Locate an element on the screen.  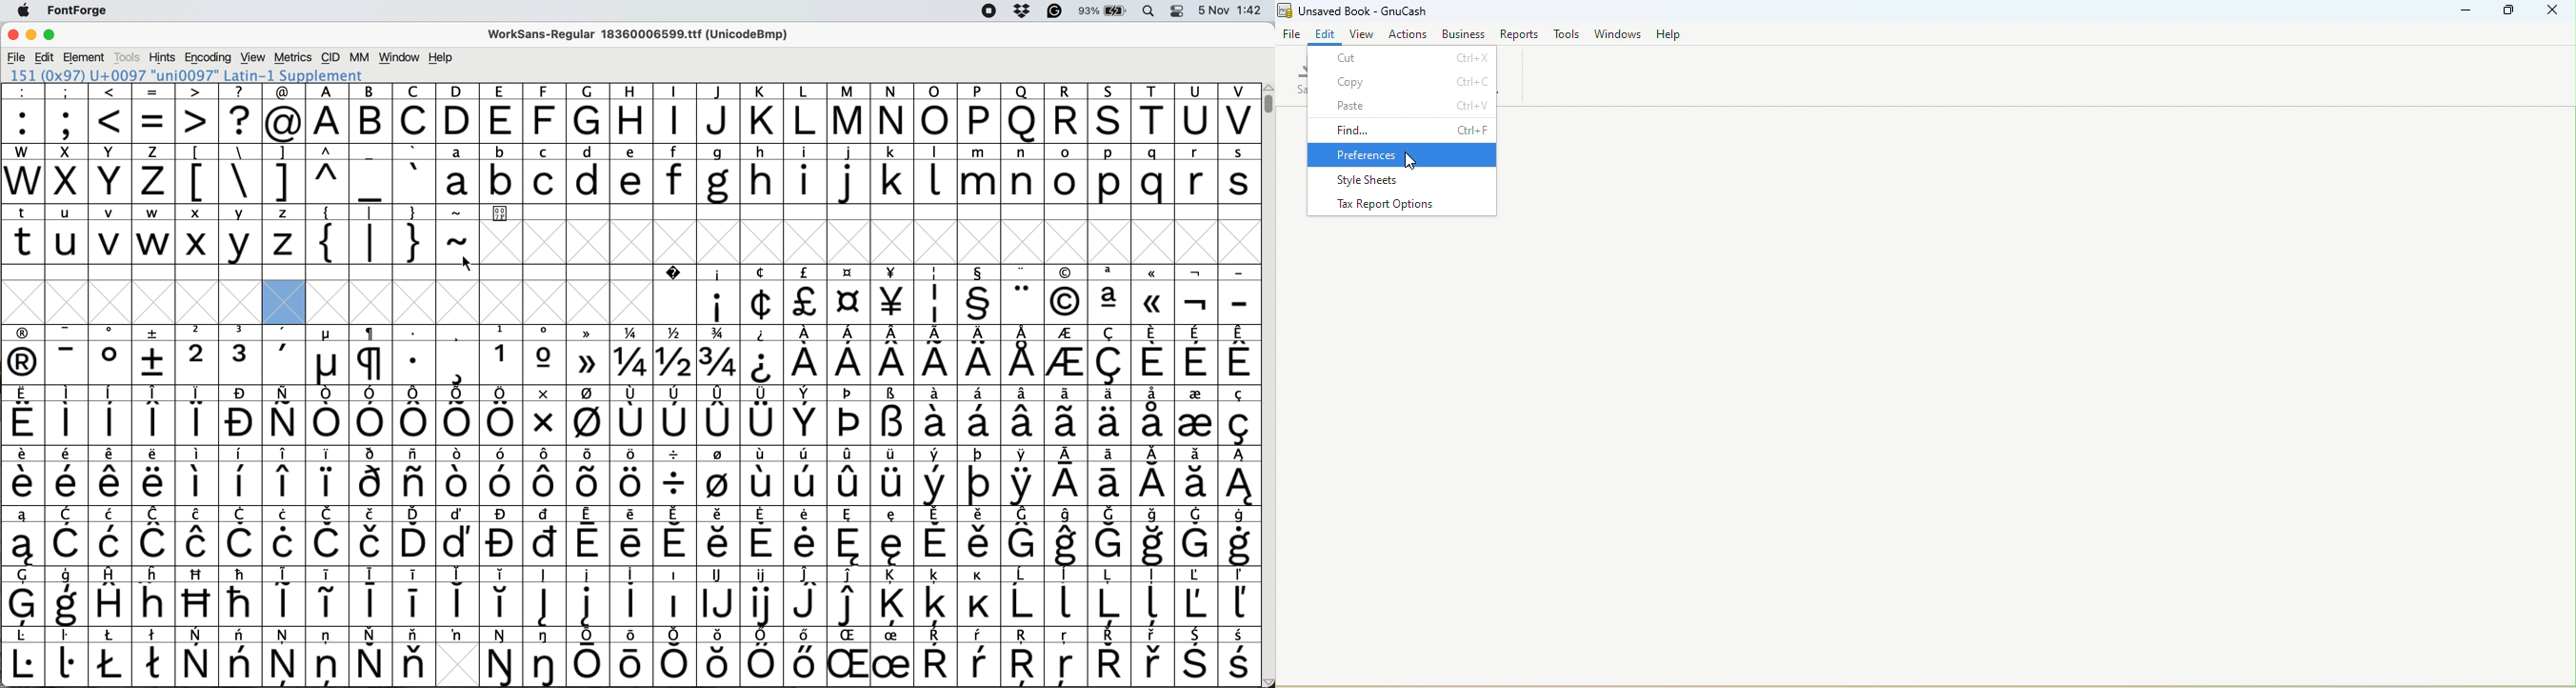
symbol is located at coordinates (1025, 415).